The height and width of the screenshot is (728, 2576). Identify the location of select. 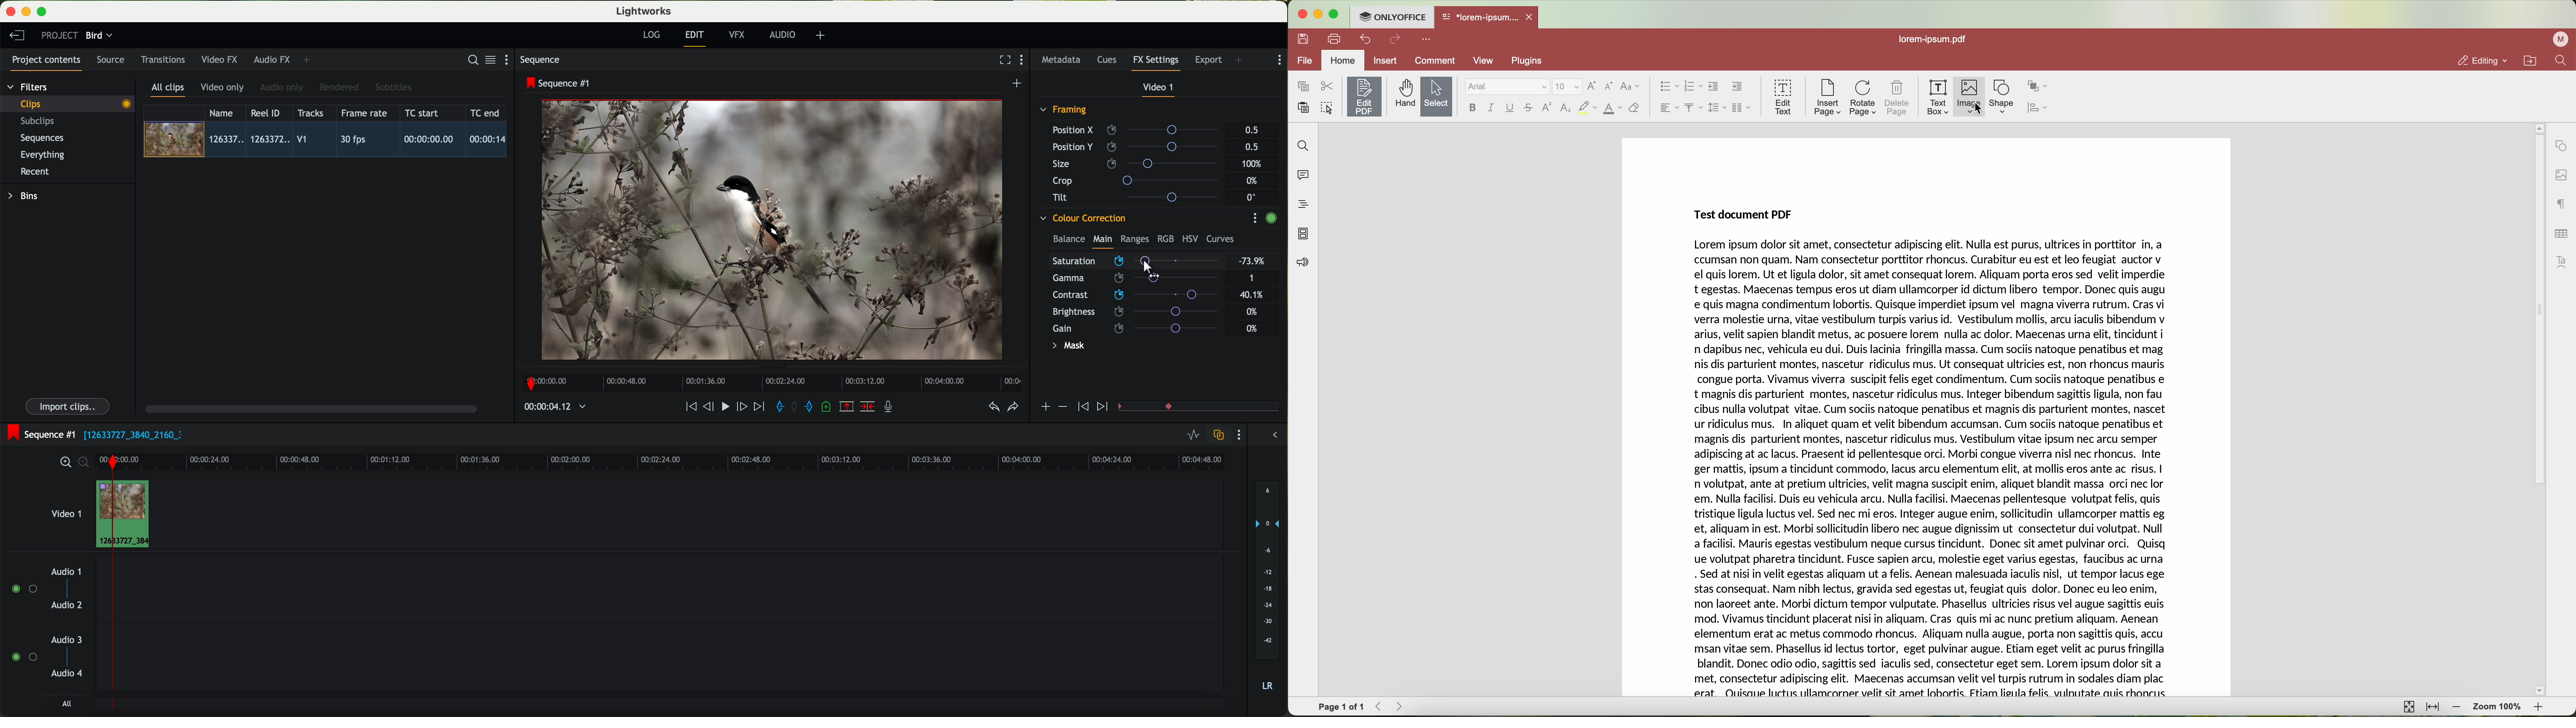
(1437, 97).